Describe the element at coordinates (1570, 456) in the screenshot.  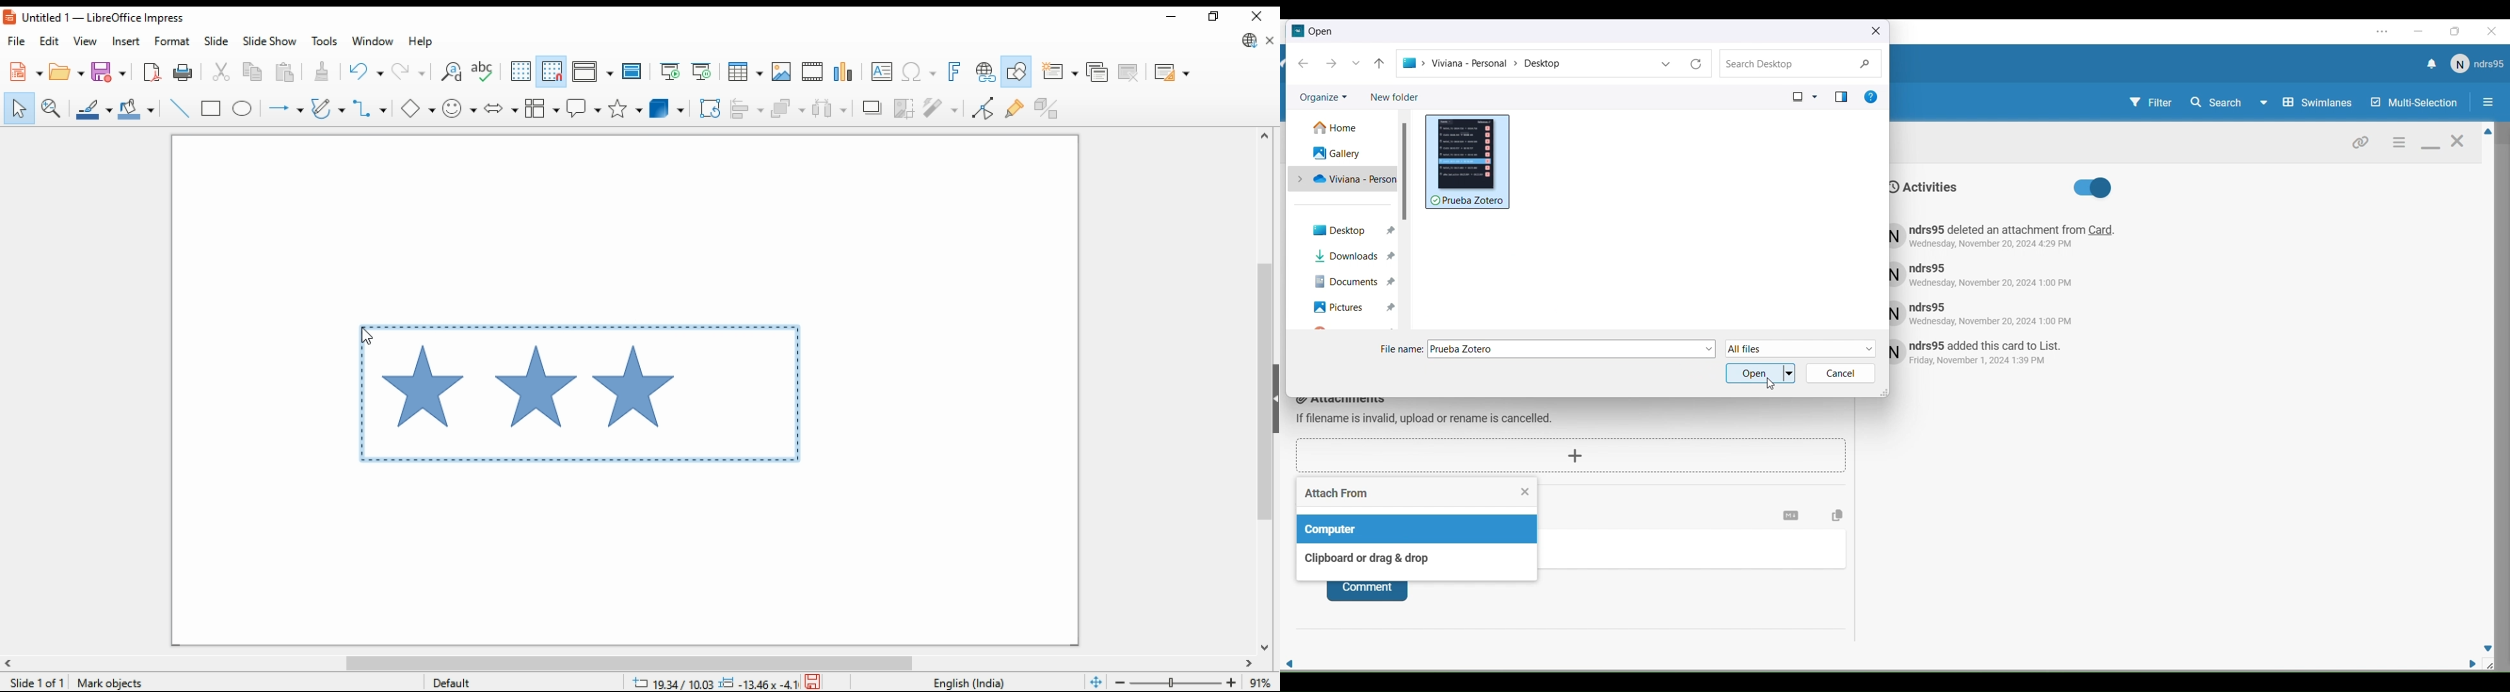
I see `Add attachments button` at that location.